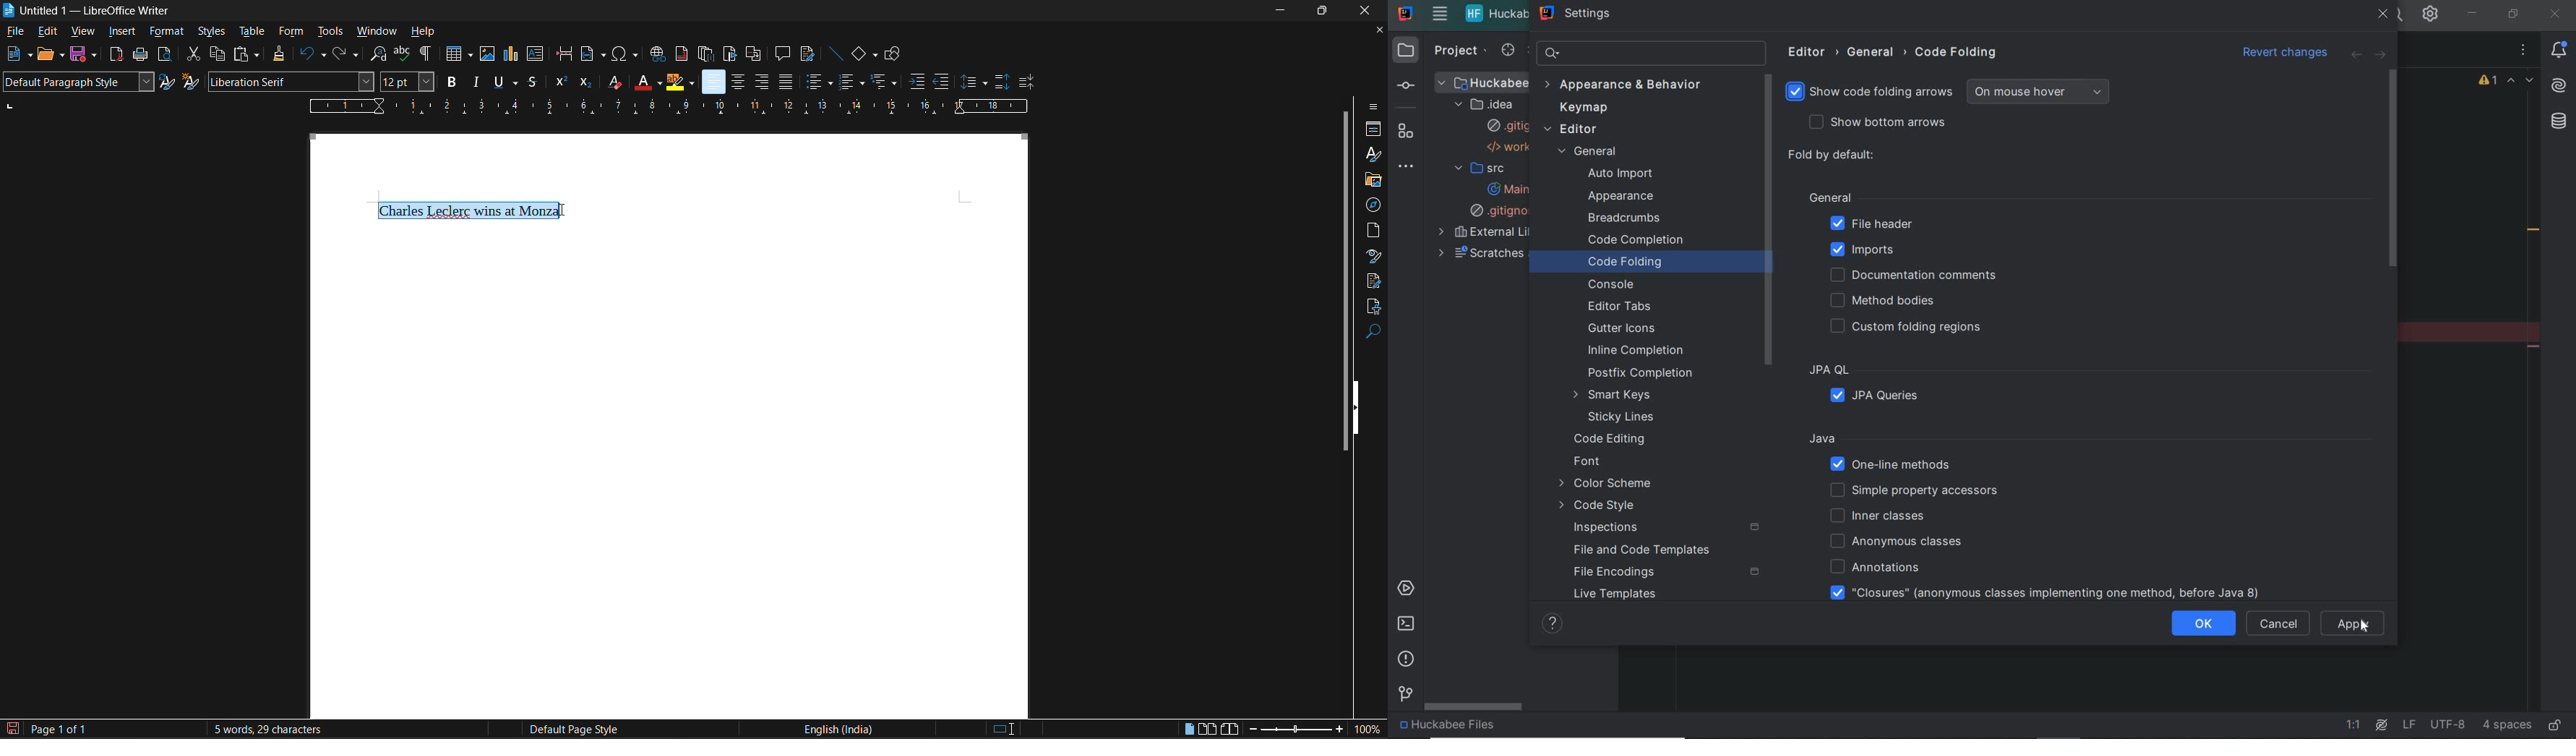  What do you see at coordinates (1370, 728) in the screenshot?
I see `zoom factor` at bounding box center [1370, 728].